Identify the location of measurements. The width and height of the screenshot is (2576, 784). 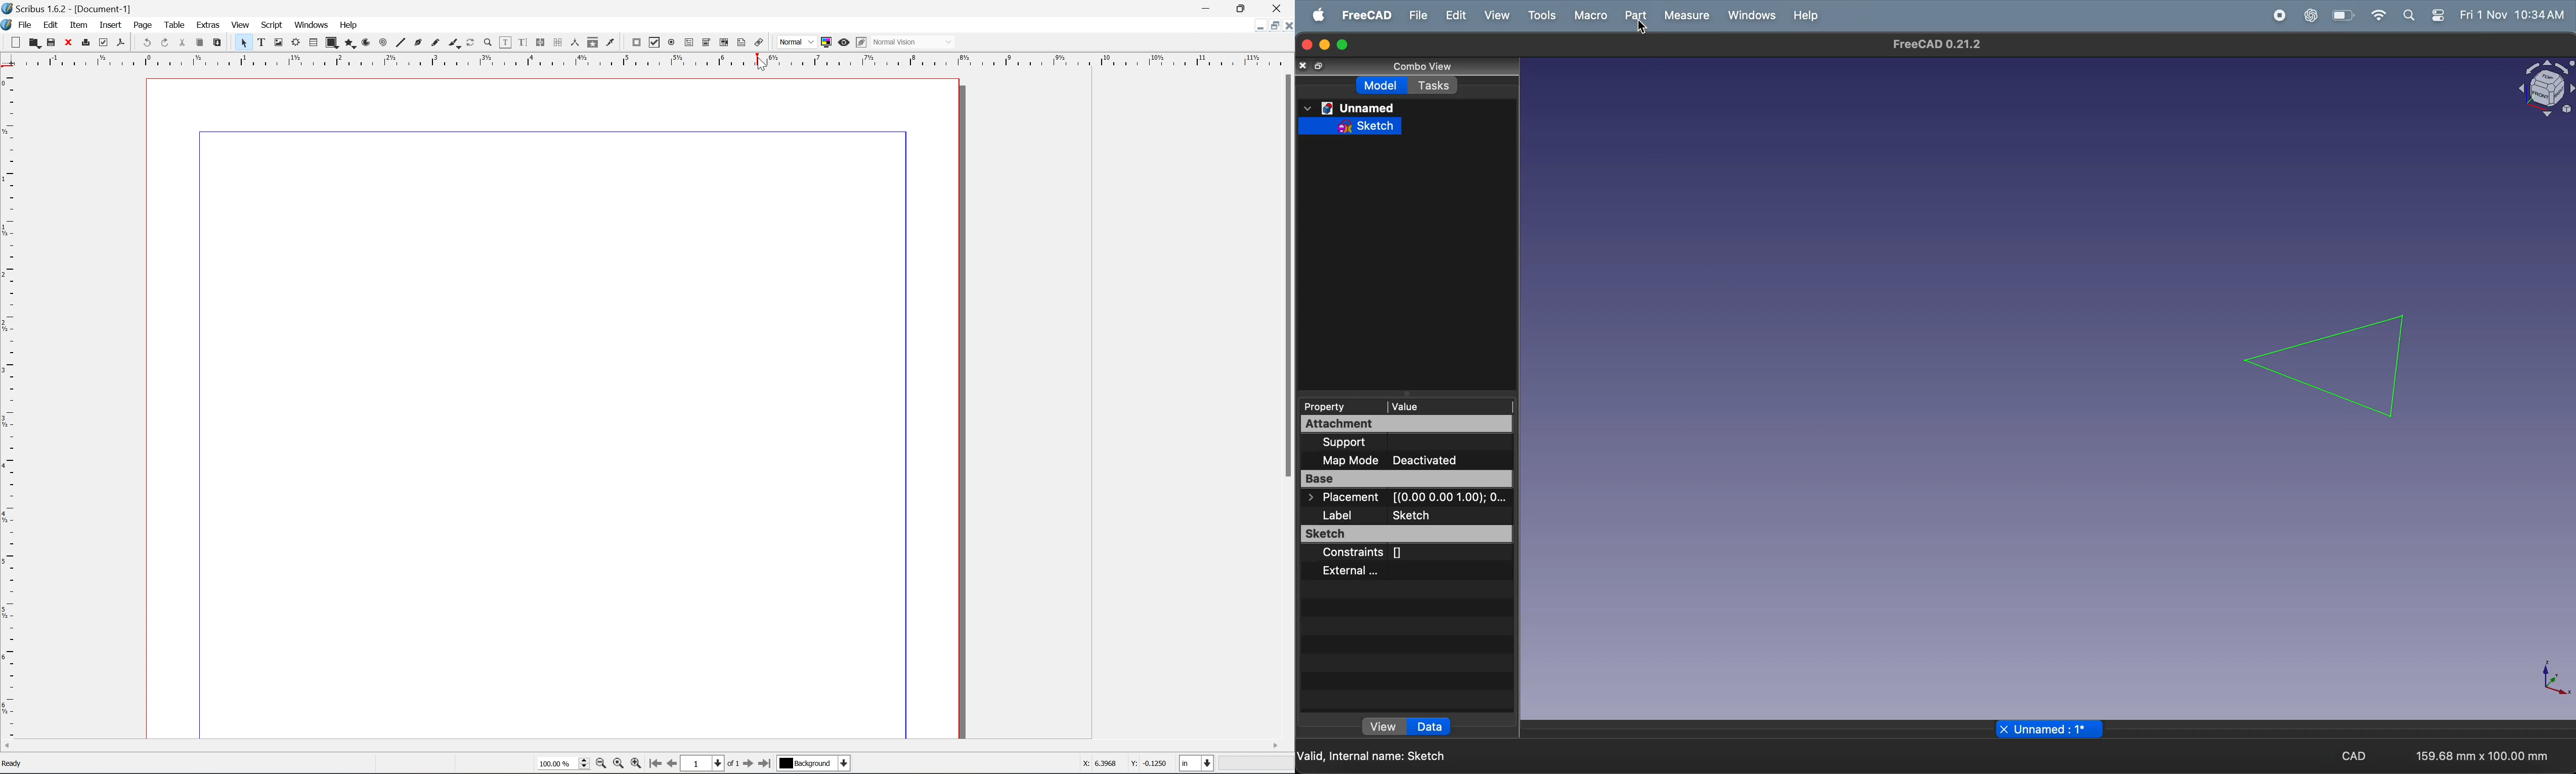
(576, 43).